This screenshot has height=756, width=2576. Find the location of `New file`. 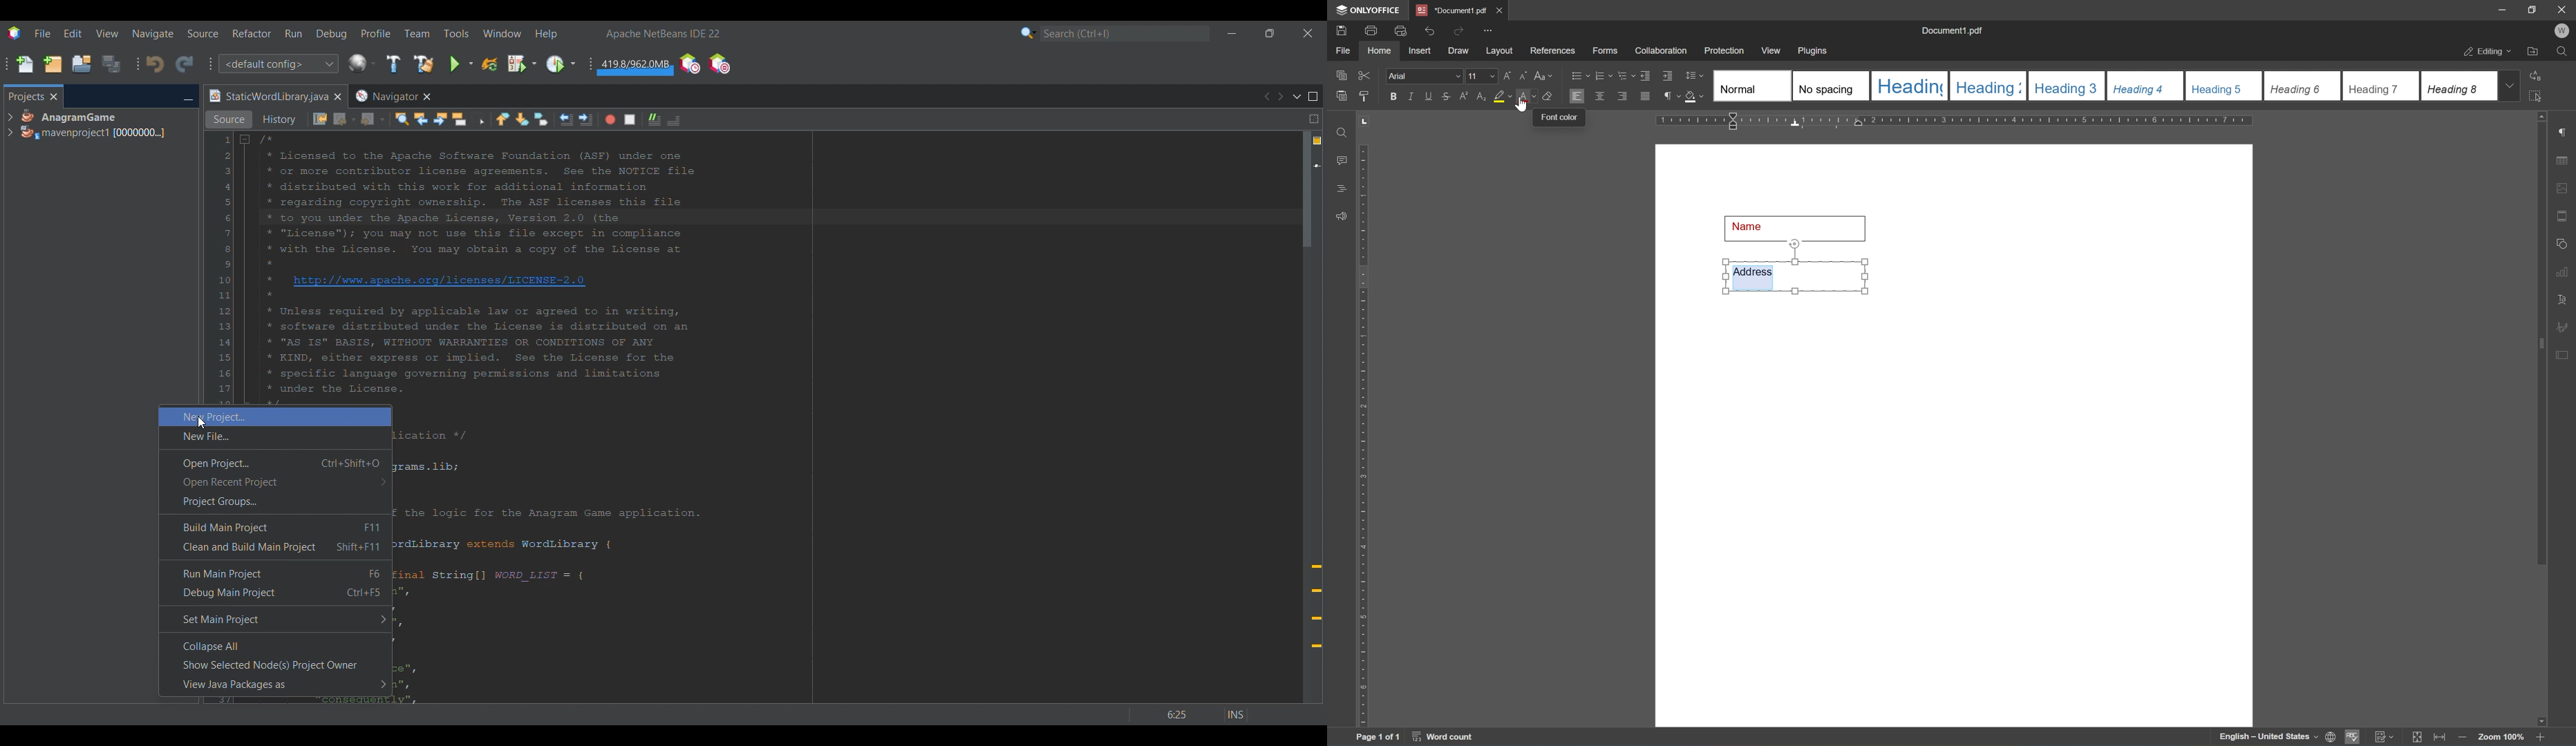

New file is located at coordinates (275, 437).